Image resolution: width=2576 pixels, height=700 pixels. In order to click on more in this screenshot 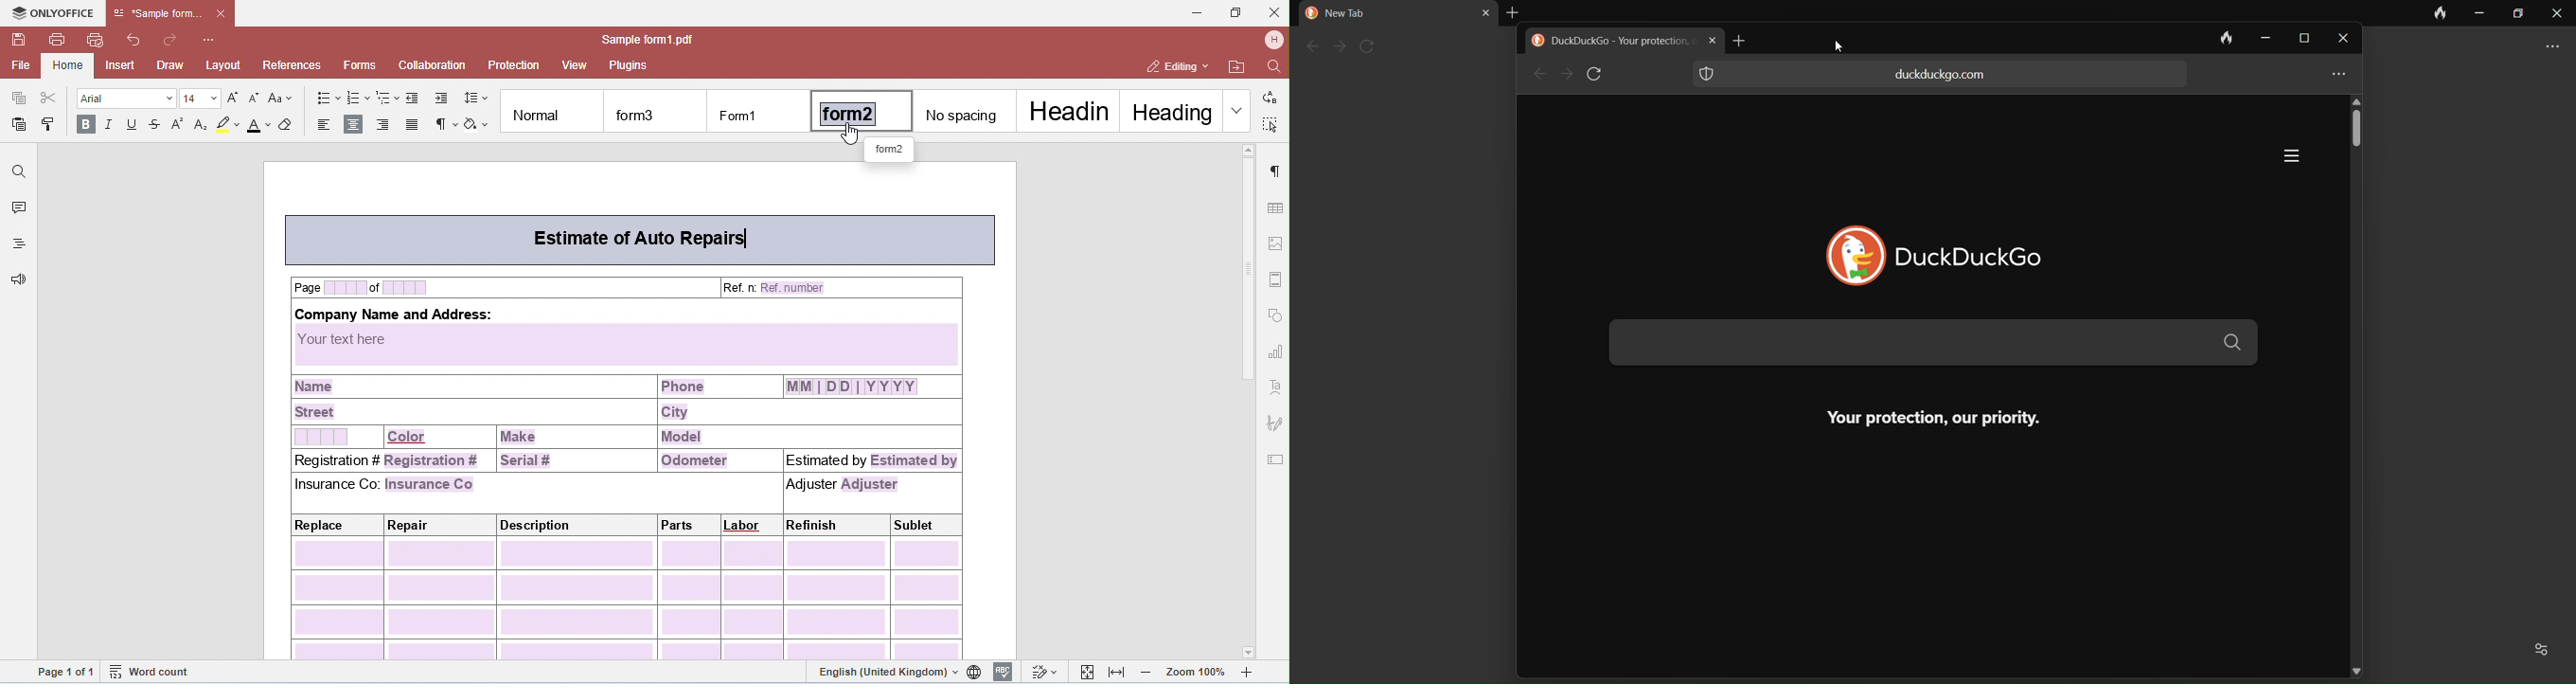, I will do `click(2555, 46)`.